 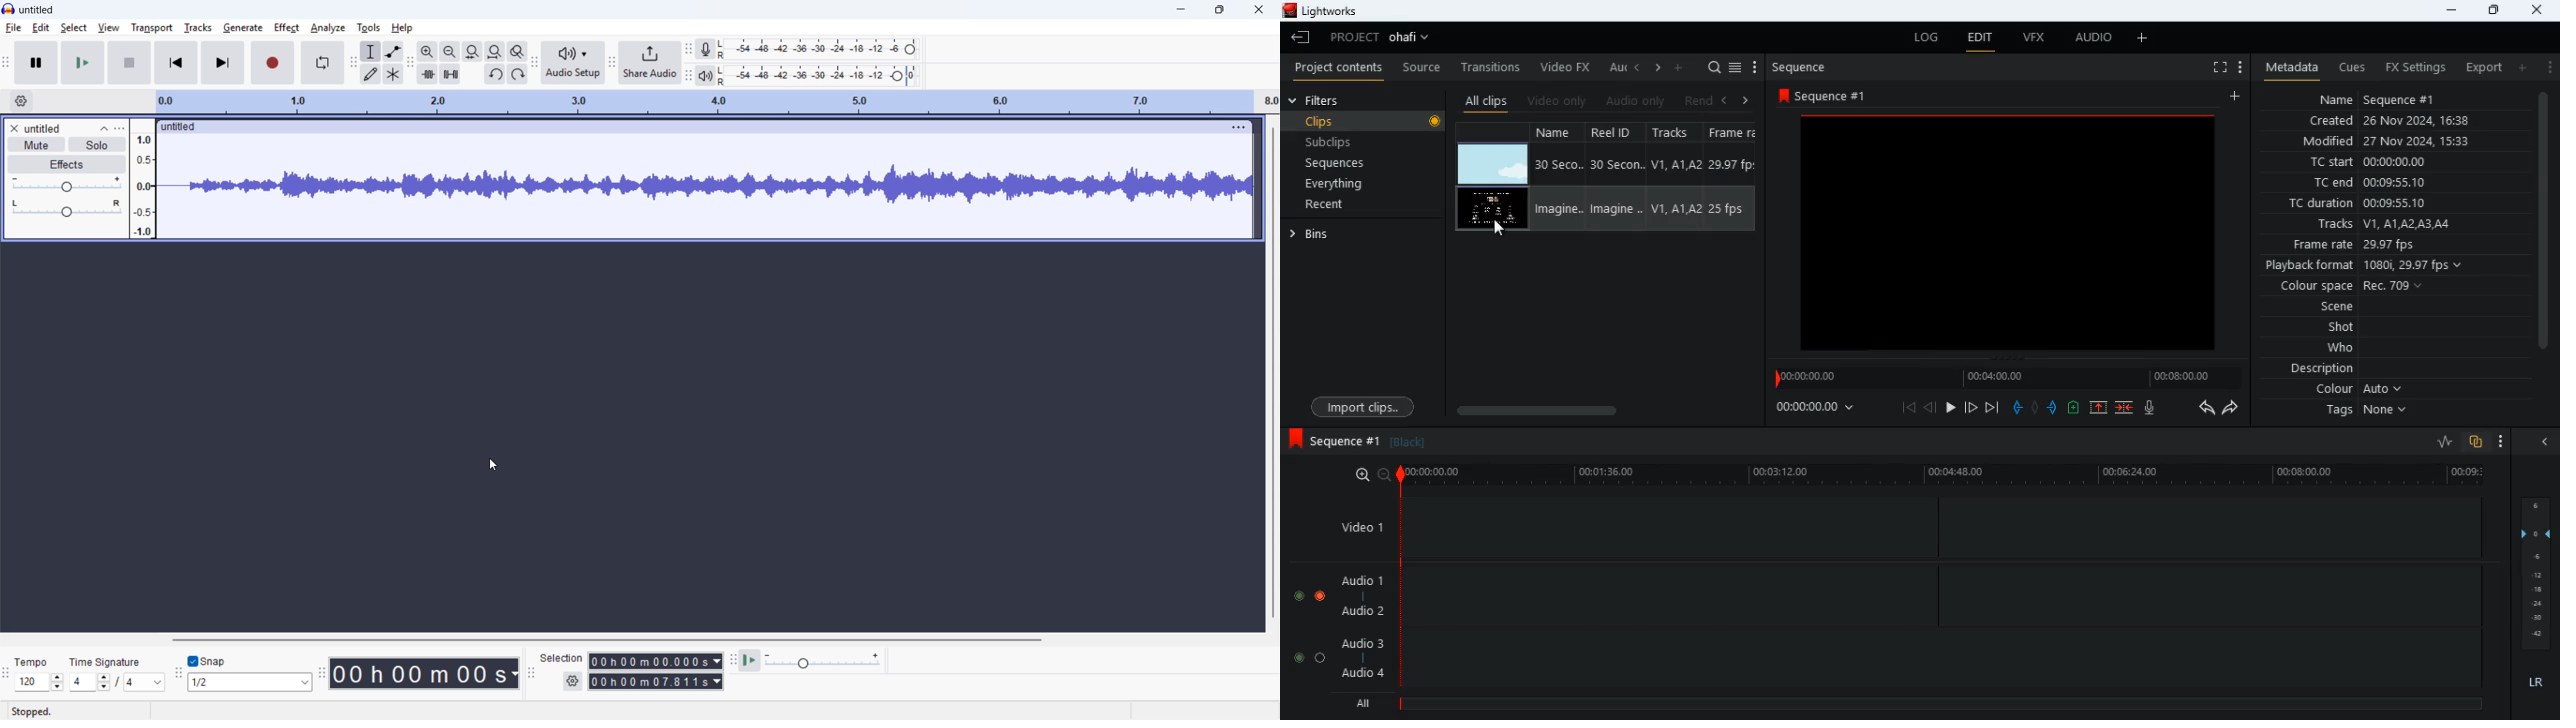 What do you see at coordinates (1335, 438) in the screenshot?
I see `sequence` at bounding box center [1335, 438].